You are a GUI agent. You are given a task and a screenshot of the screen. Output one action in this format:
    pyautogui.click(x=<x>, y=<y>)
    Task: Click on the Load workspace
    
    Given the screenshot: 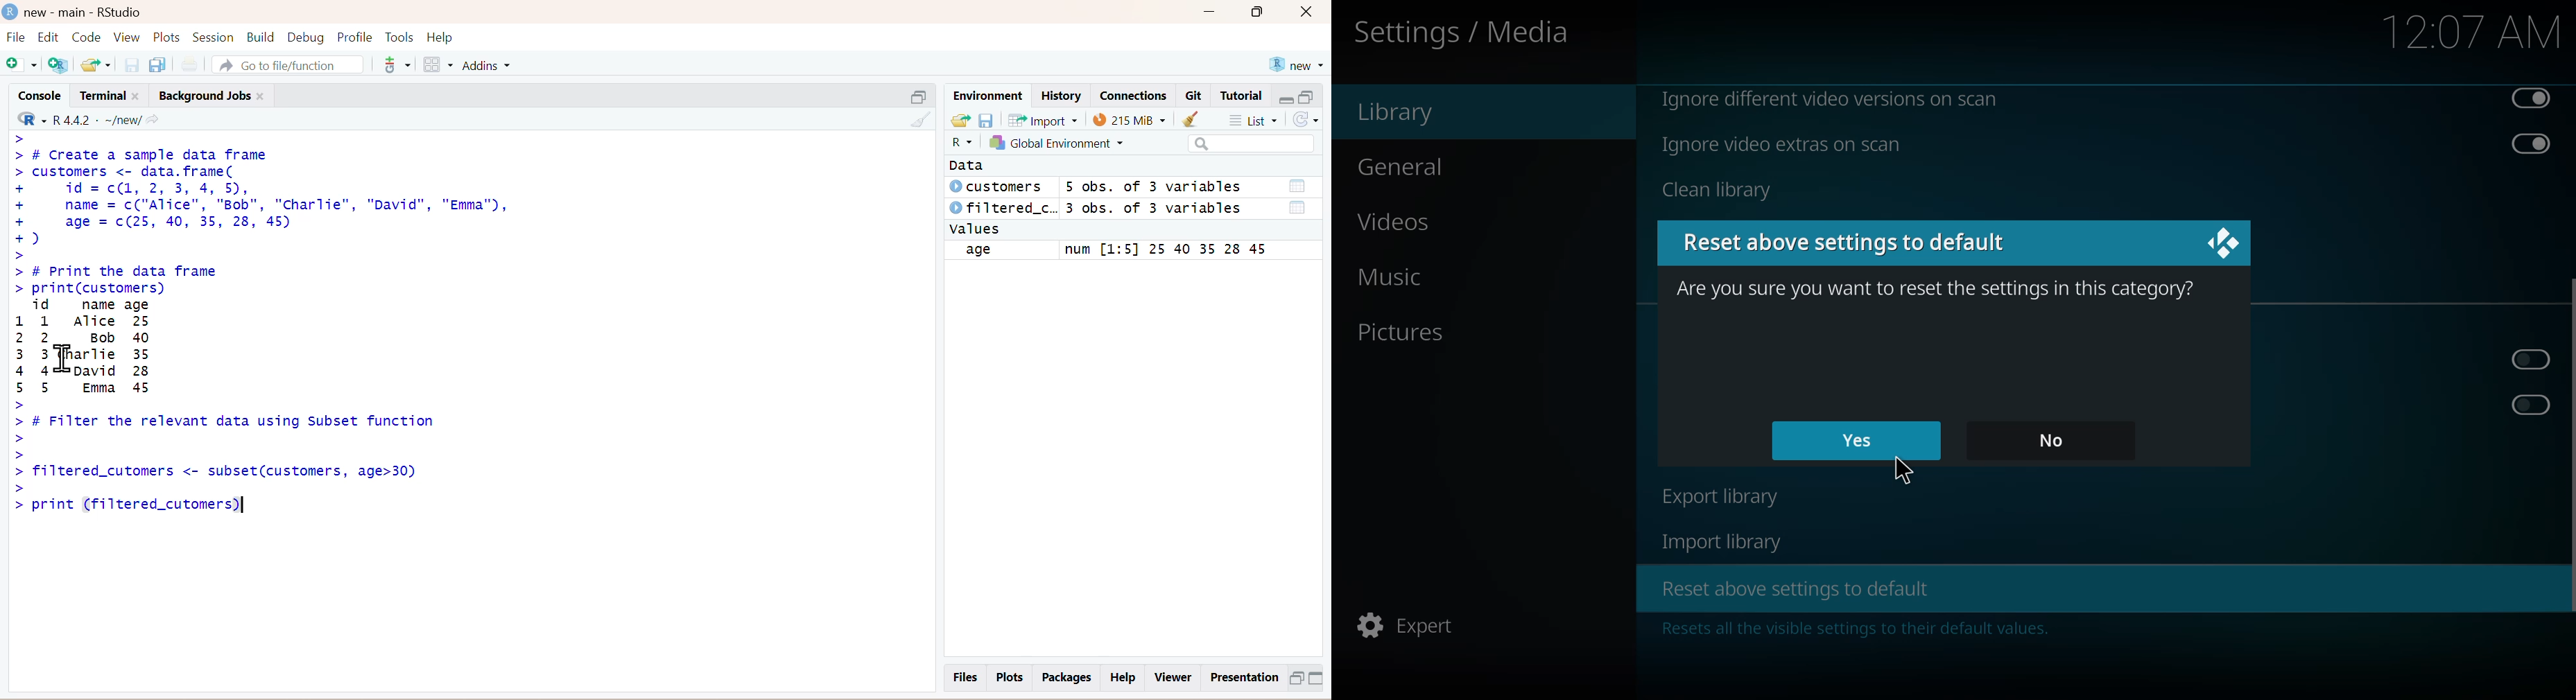 What is the action you would take?
    pyautogui.click(x=960, y=121)
    